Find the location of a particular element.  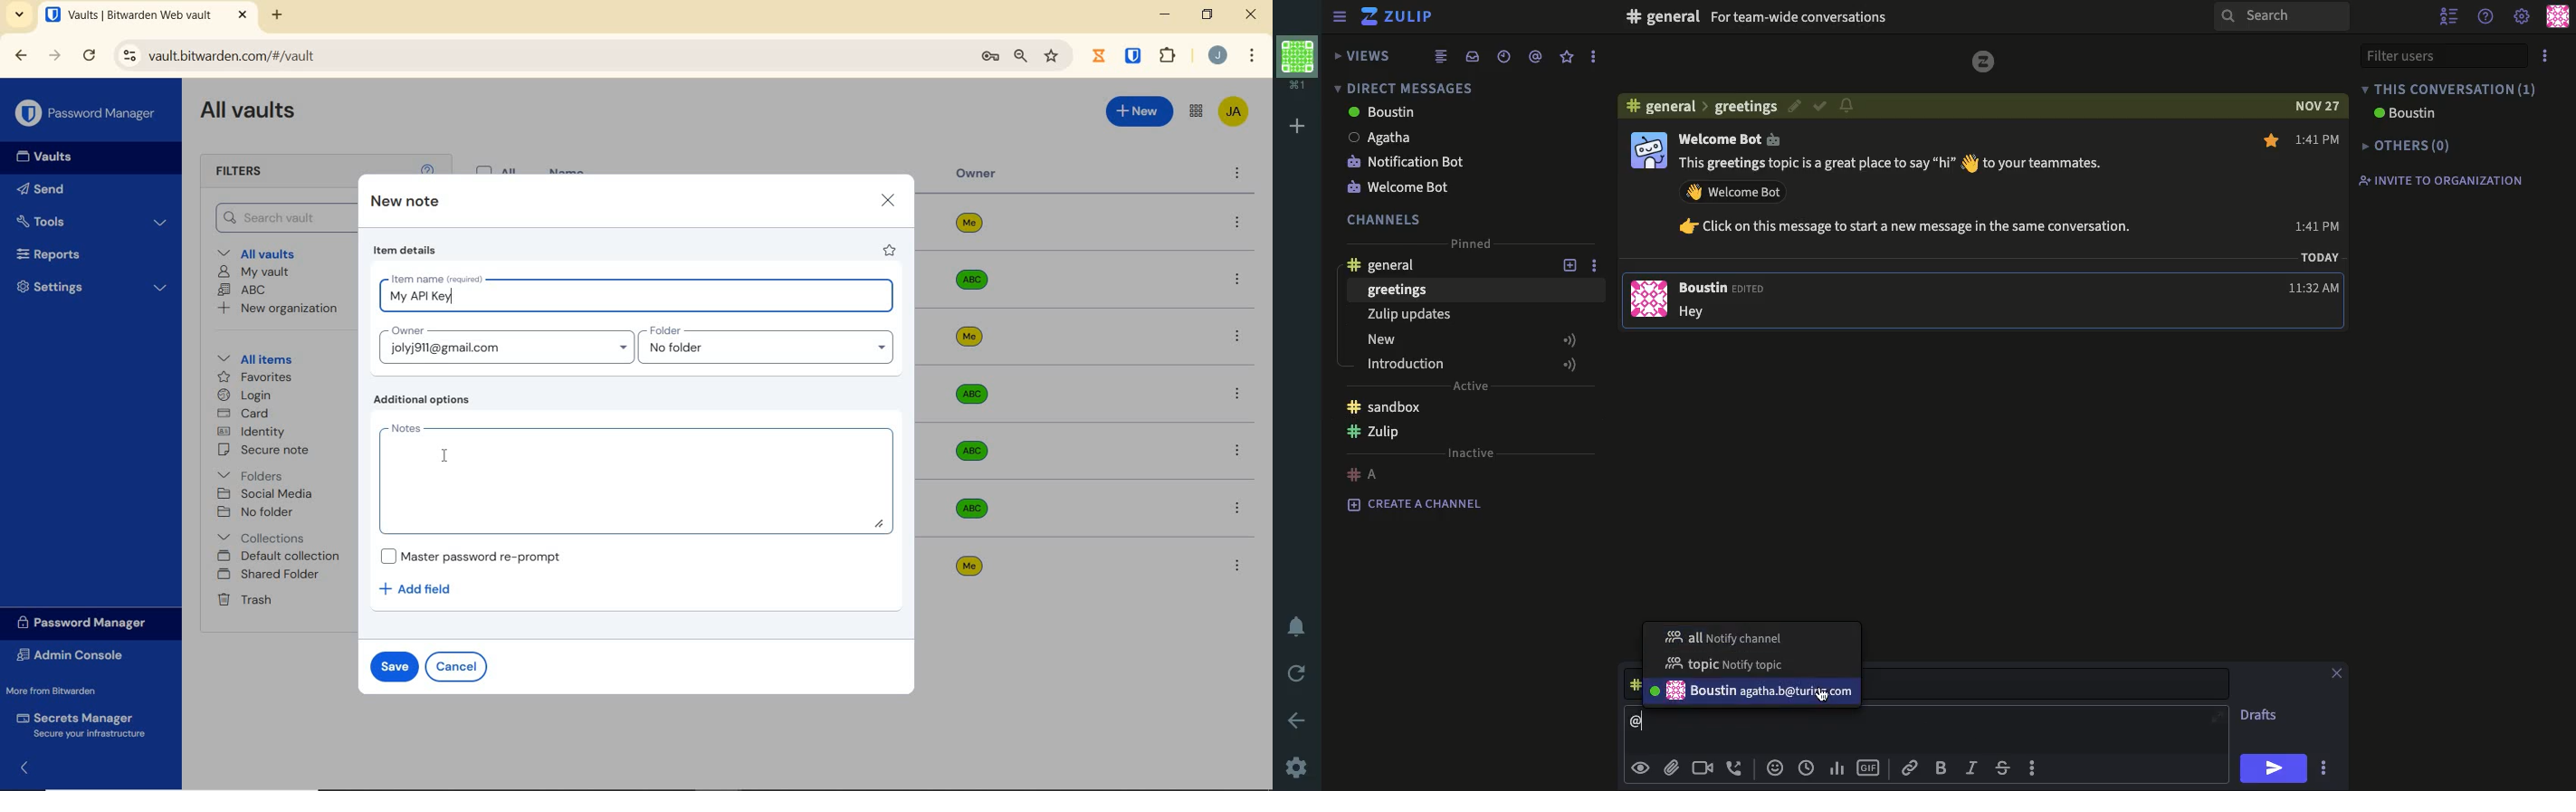

TODAY is located at coordinates (2320, 256).